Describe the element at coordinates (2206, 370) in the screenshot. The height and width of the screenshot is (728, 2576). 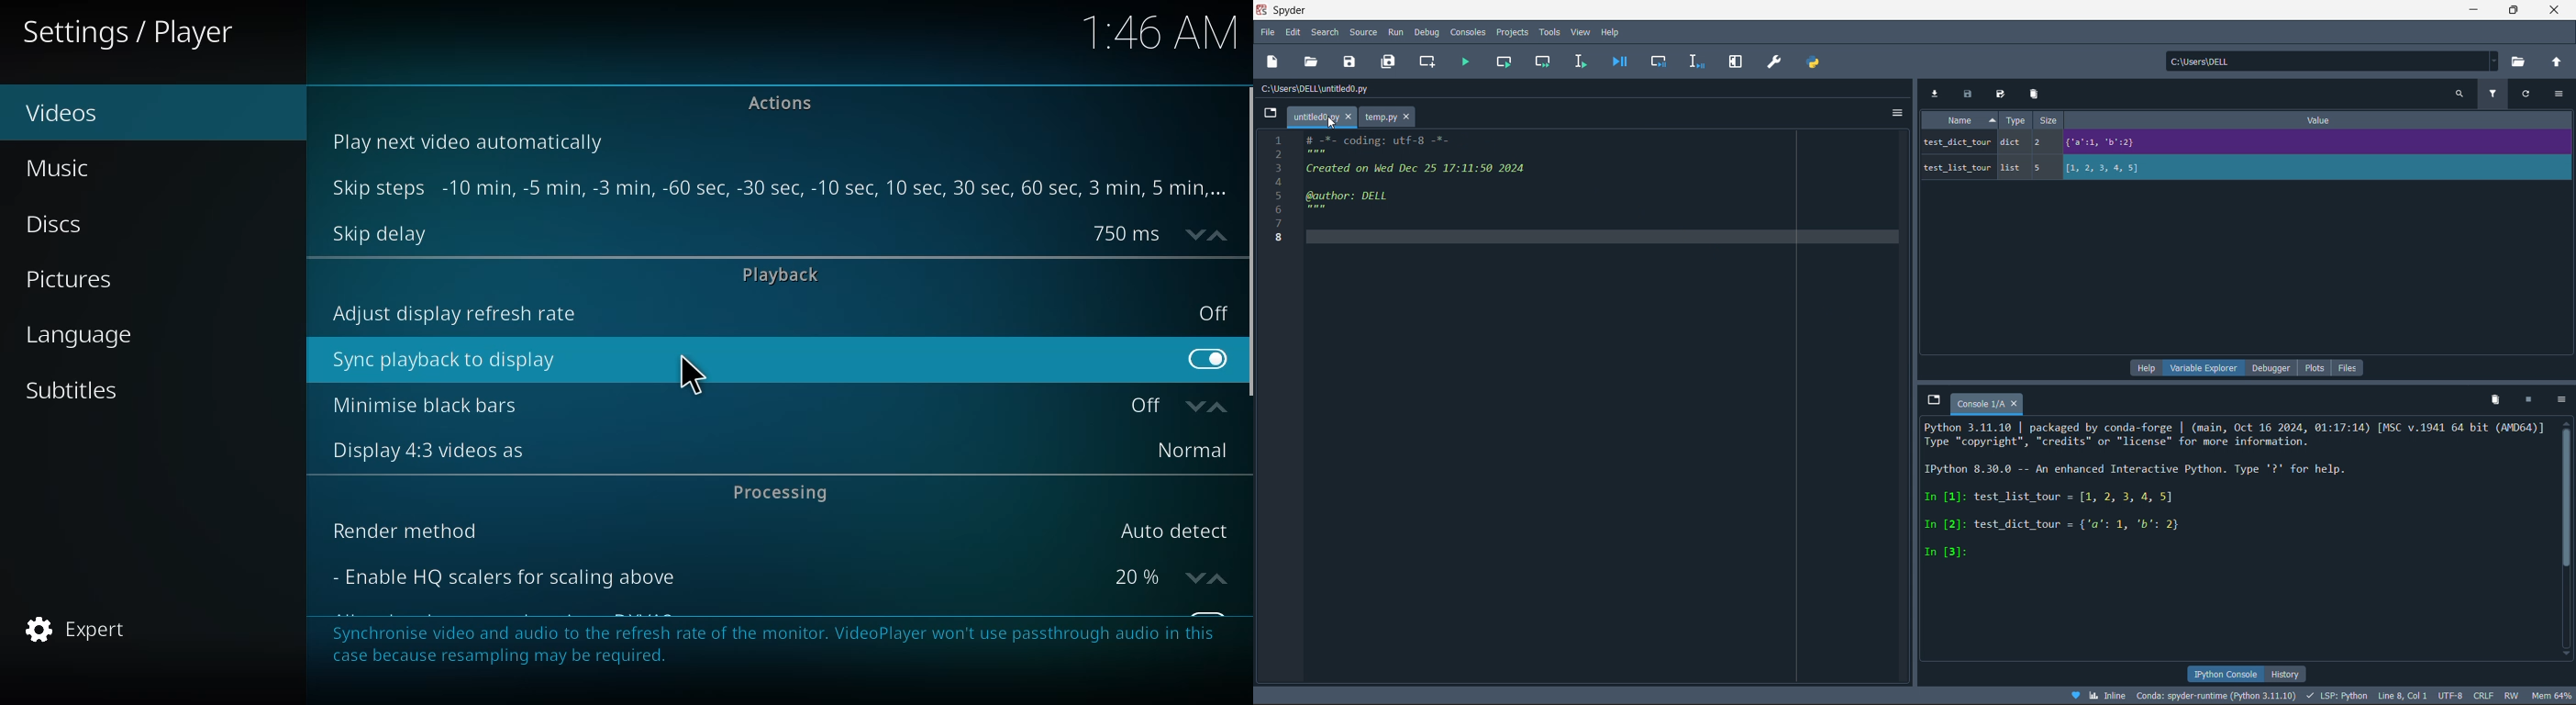
I see `variable explorer pane` at that location.